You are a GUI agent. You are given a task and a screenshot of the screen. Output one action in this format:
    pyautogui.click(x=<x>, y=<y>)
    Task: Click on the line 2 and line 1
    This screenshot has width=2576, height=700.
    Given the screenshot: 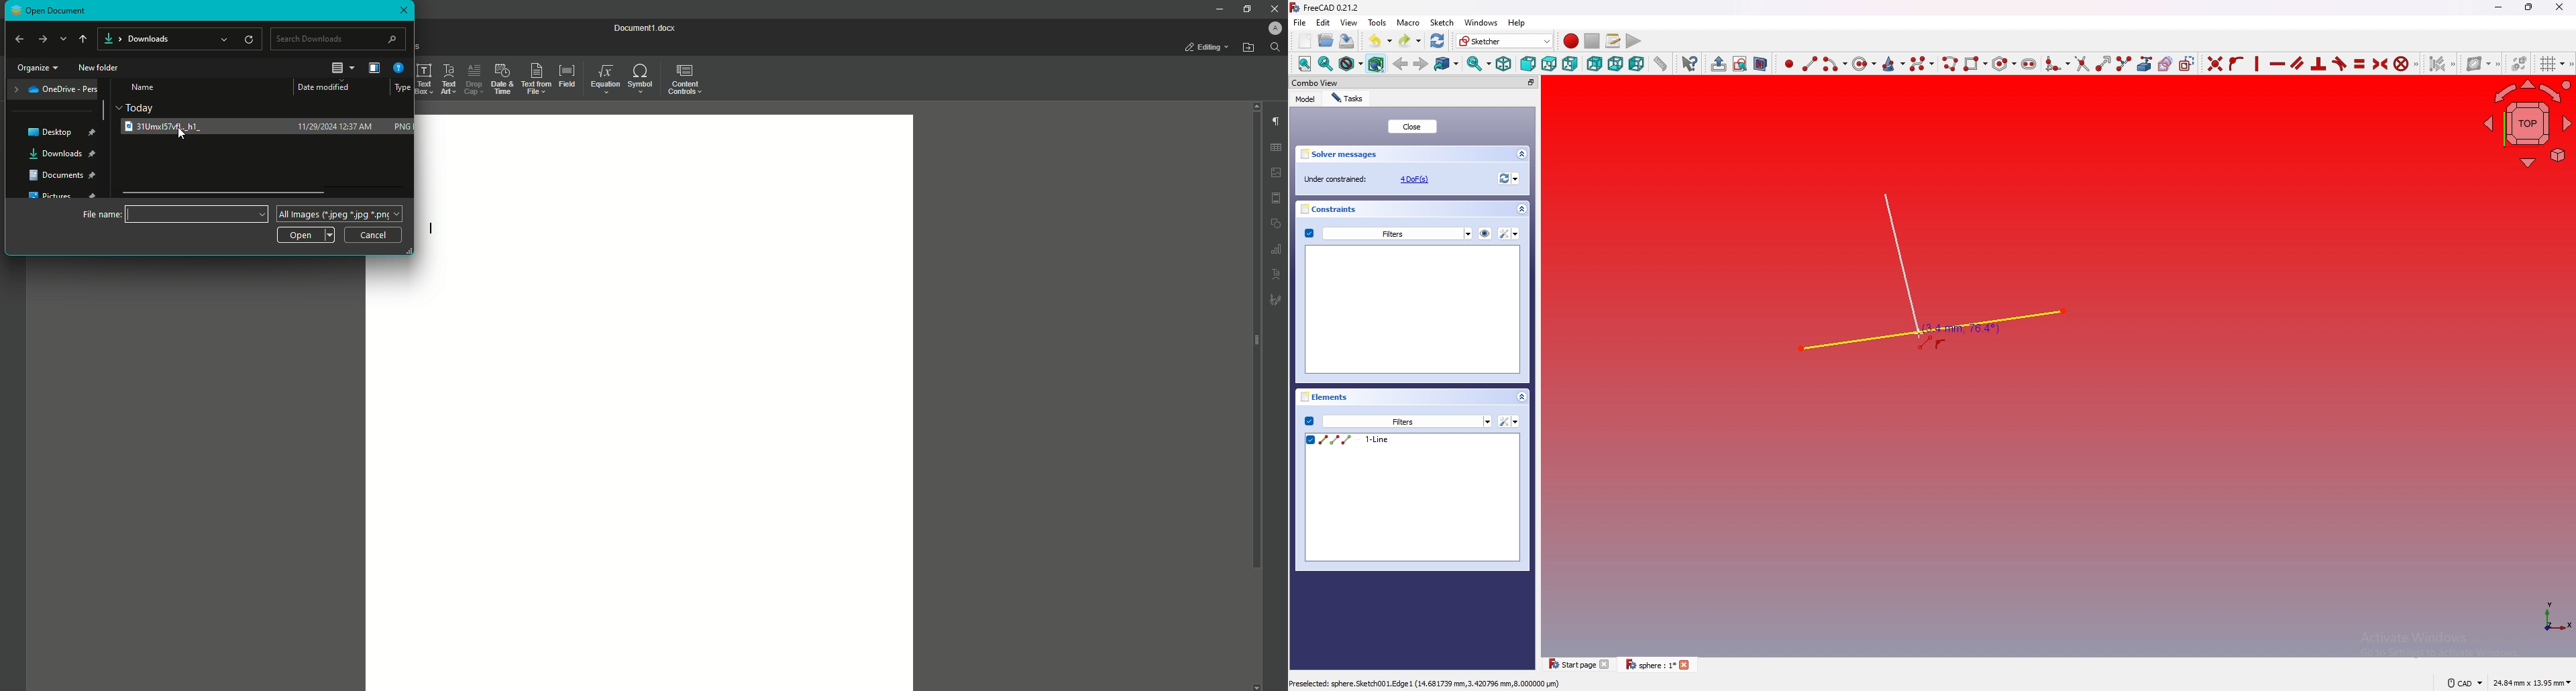 What is the action you would take?
    pyautogui.click(x=1925, y=276)
    